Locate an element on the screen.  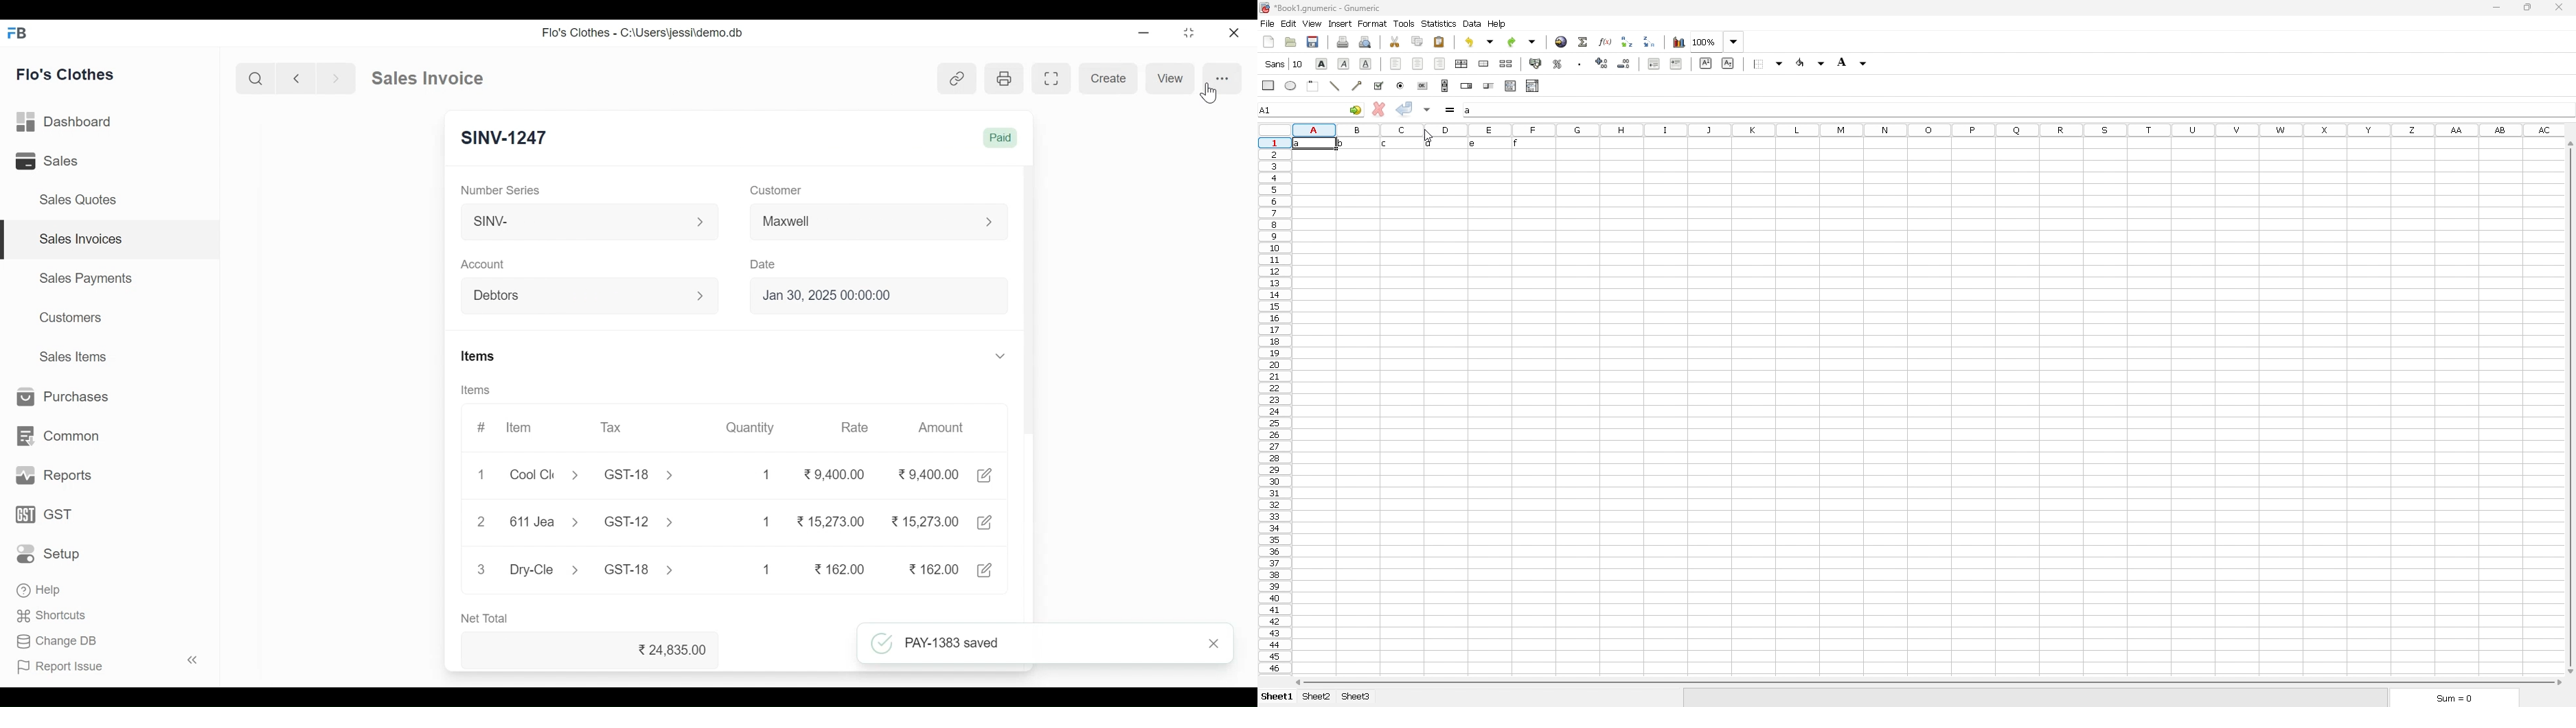
cut is located at coordinates (1395, 41).